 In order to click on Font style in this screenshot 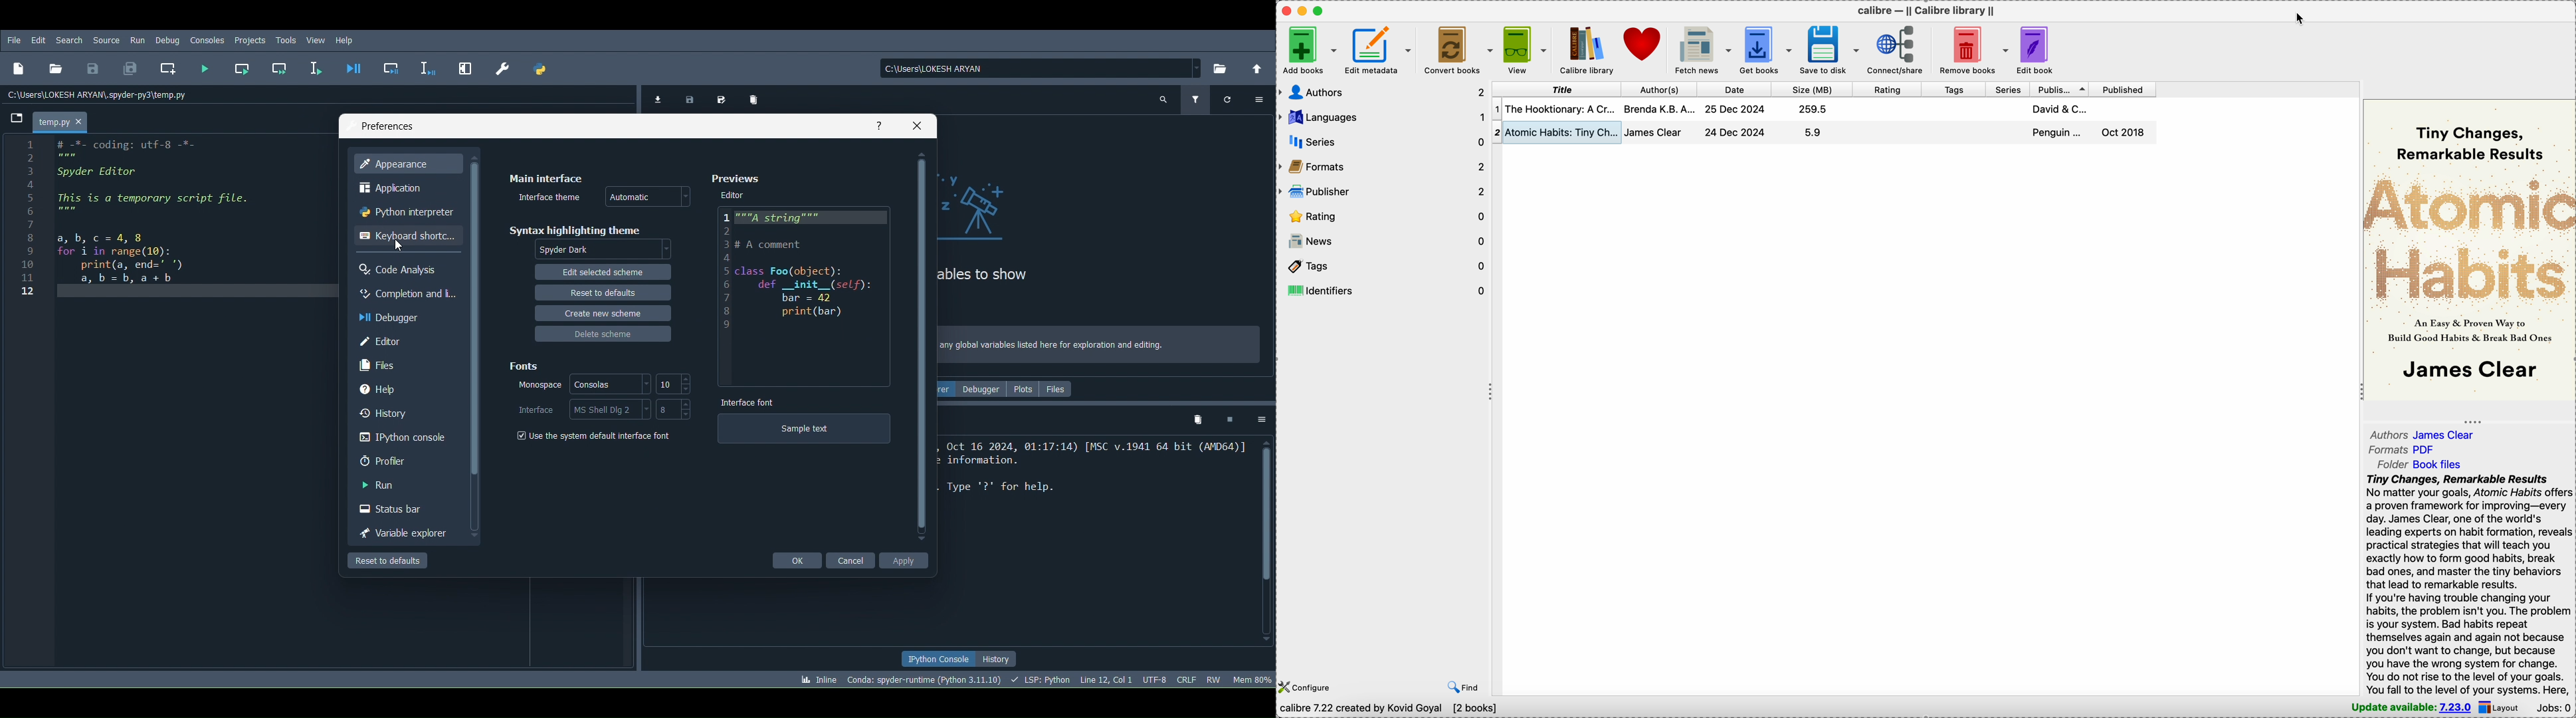, I will do `click(610, 384)`.